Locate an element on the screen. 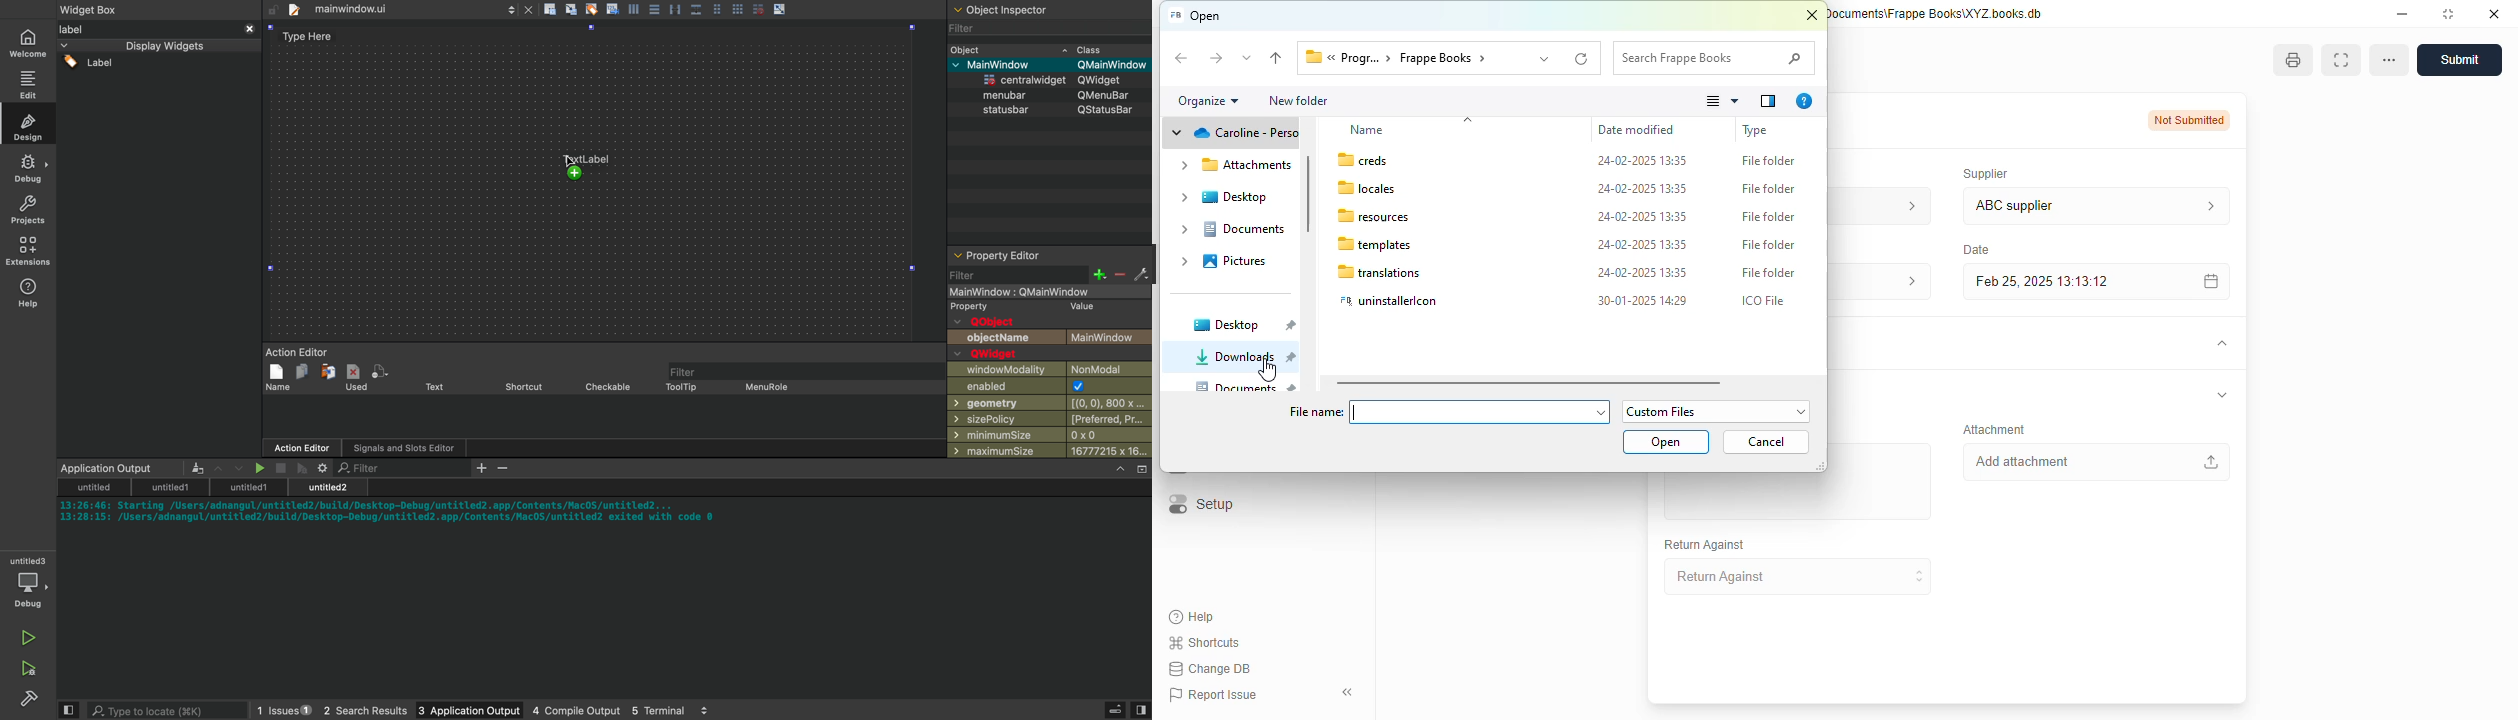 This screenshot has width=2520, height=728. cancel is located at coordinates (1766, 441).